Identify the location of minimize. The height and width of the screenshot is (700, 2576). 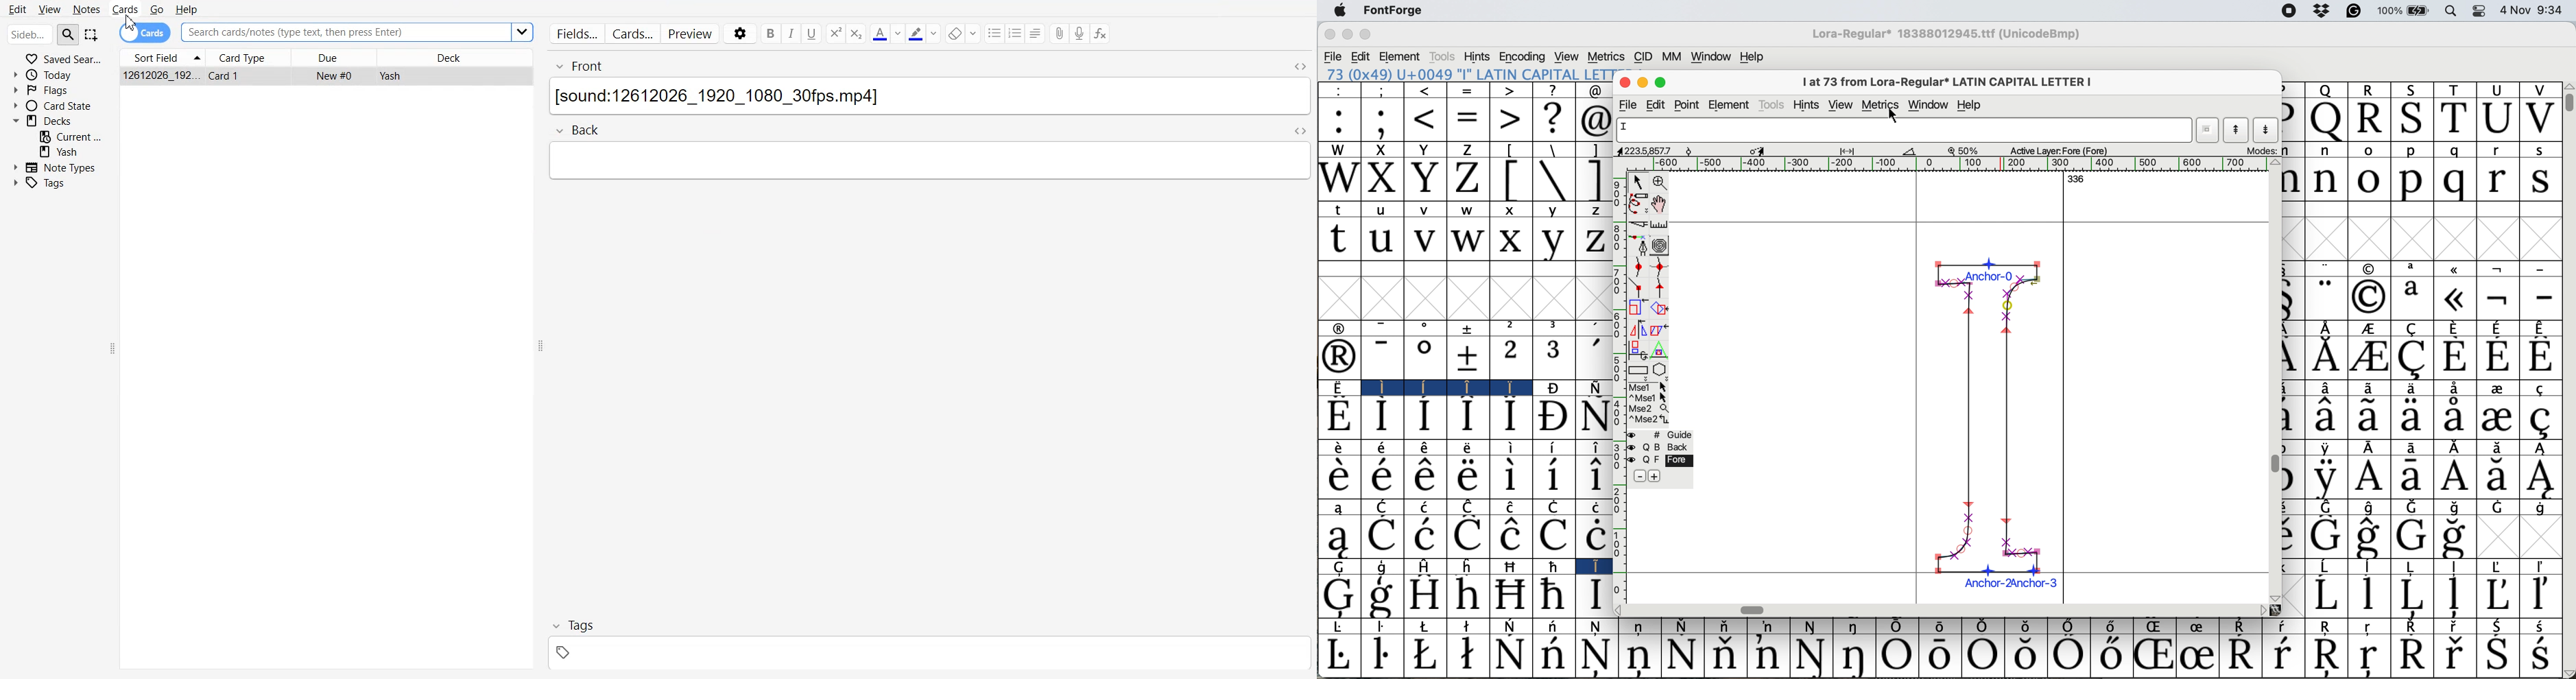
(1346, 34).